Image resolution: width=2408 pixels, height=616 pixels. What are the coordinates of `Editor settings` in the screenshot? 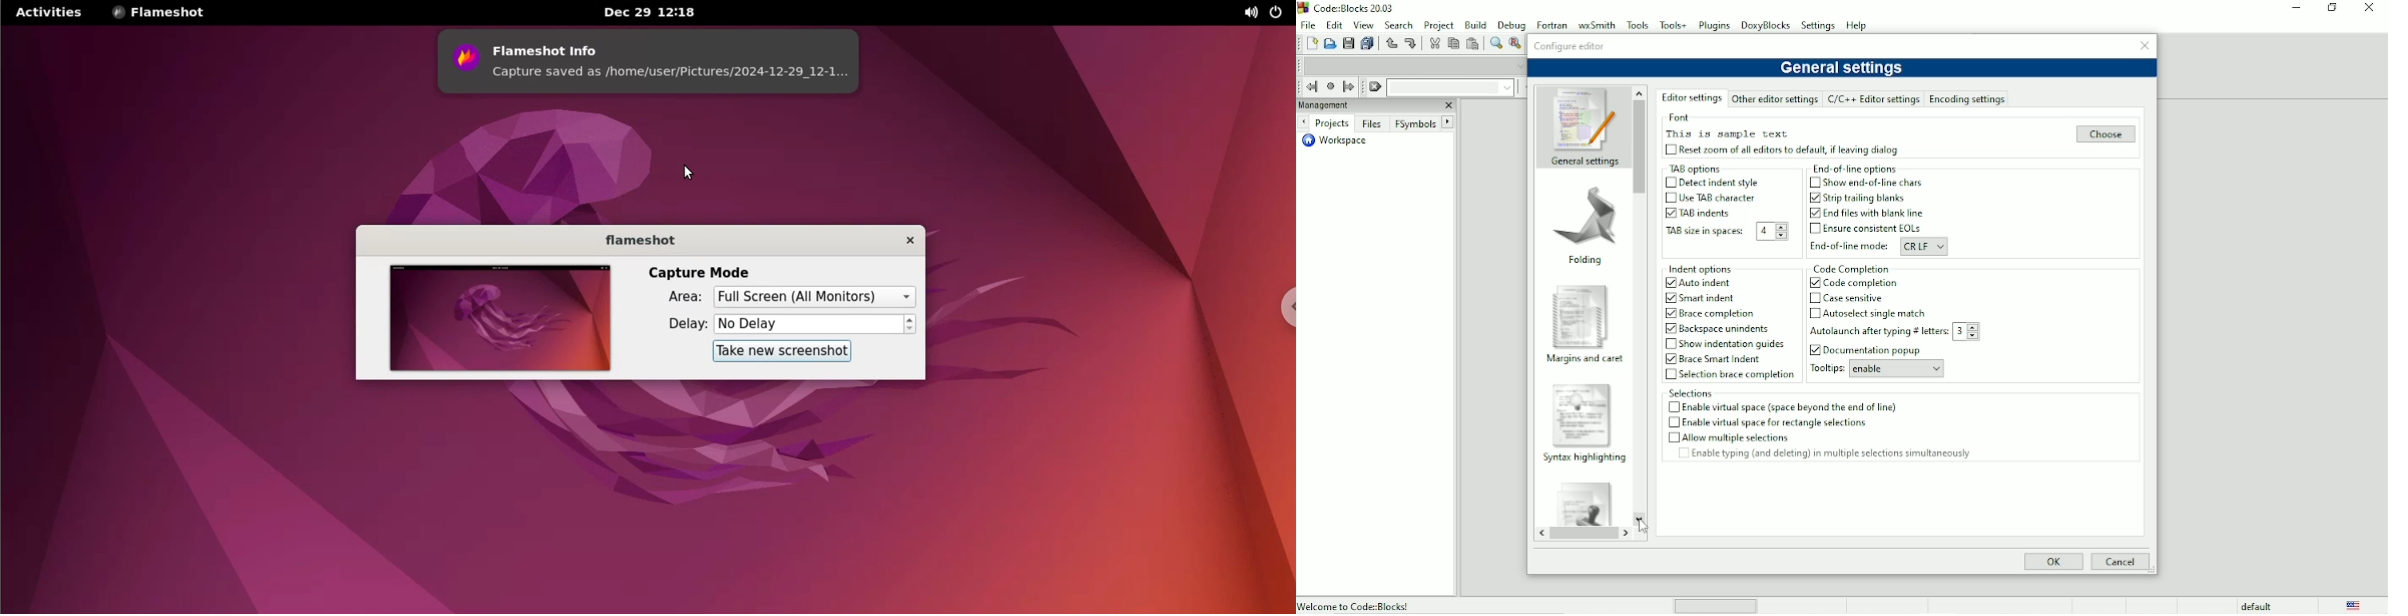 It's located at (1692, 99).